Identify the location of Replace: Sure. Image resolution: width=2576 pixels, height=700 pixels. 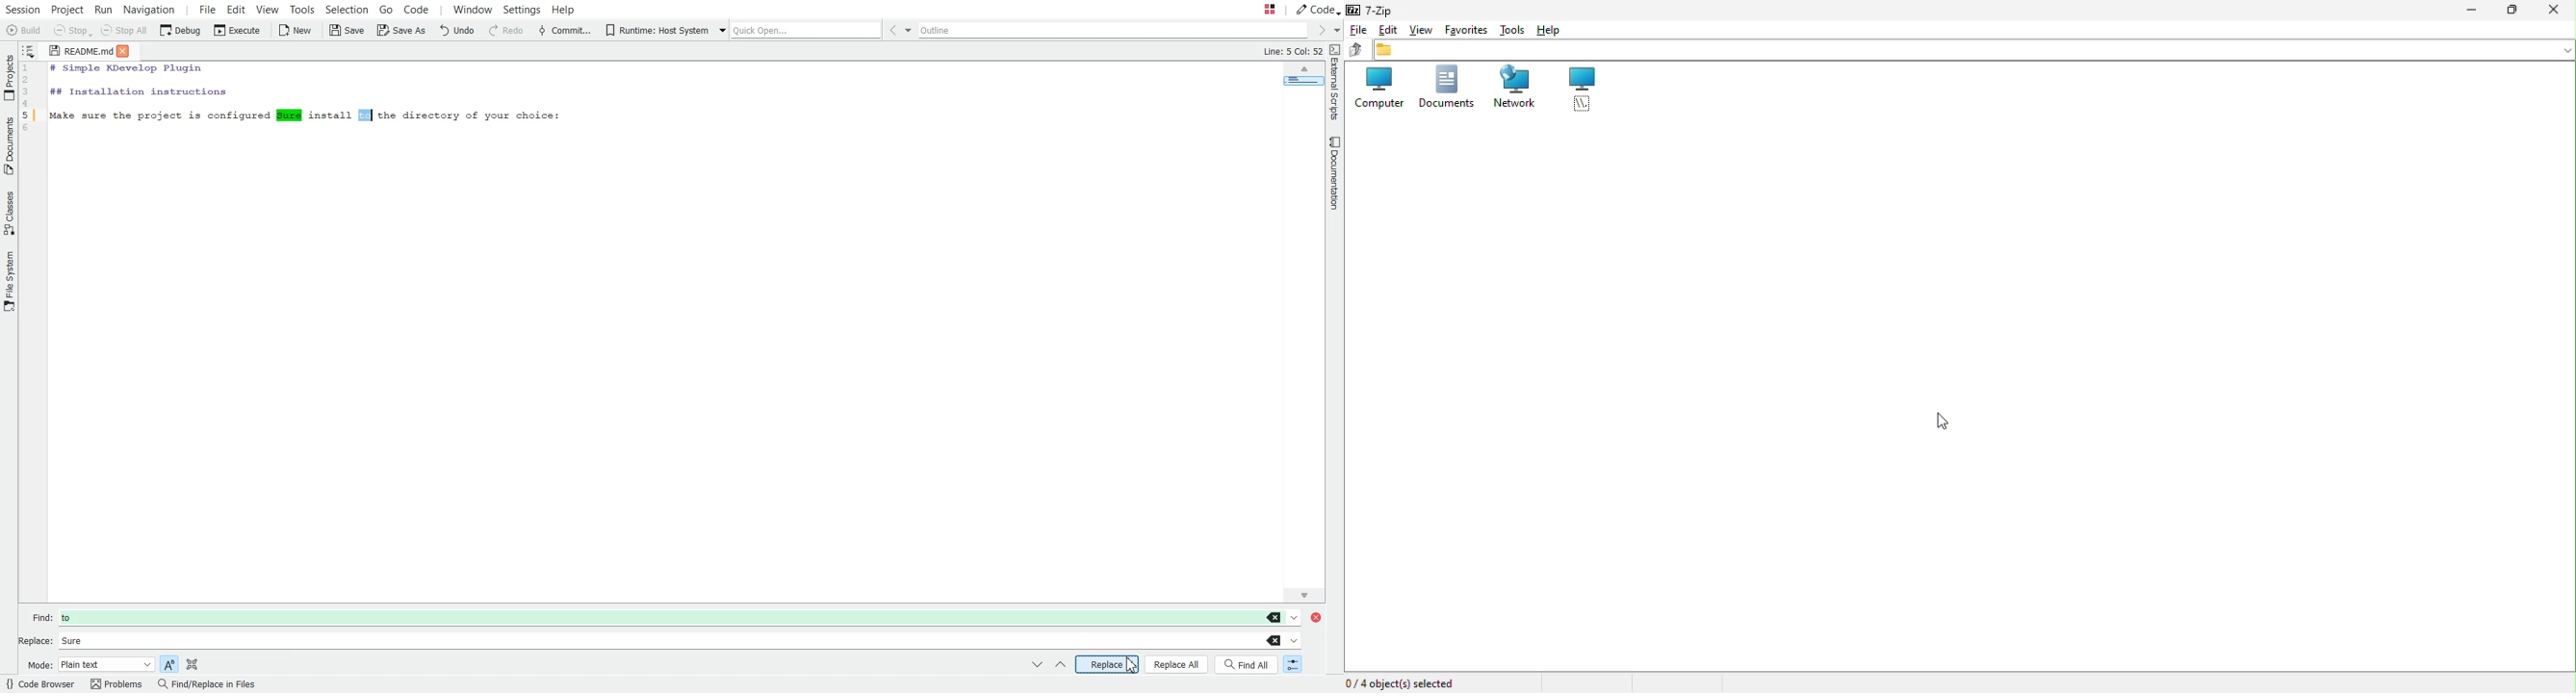
(659, 639).